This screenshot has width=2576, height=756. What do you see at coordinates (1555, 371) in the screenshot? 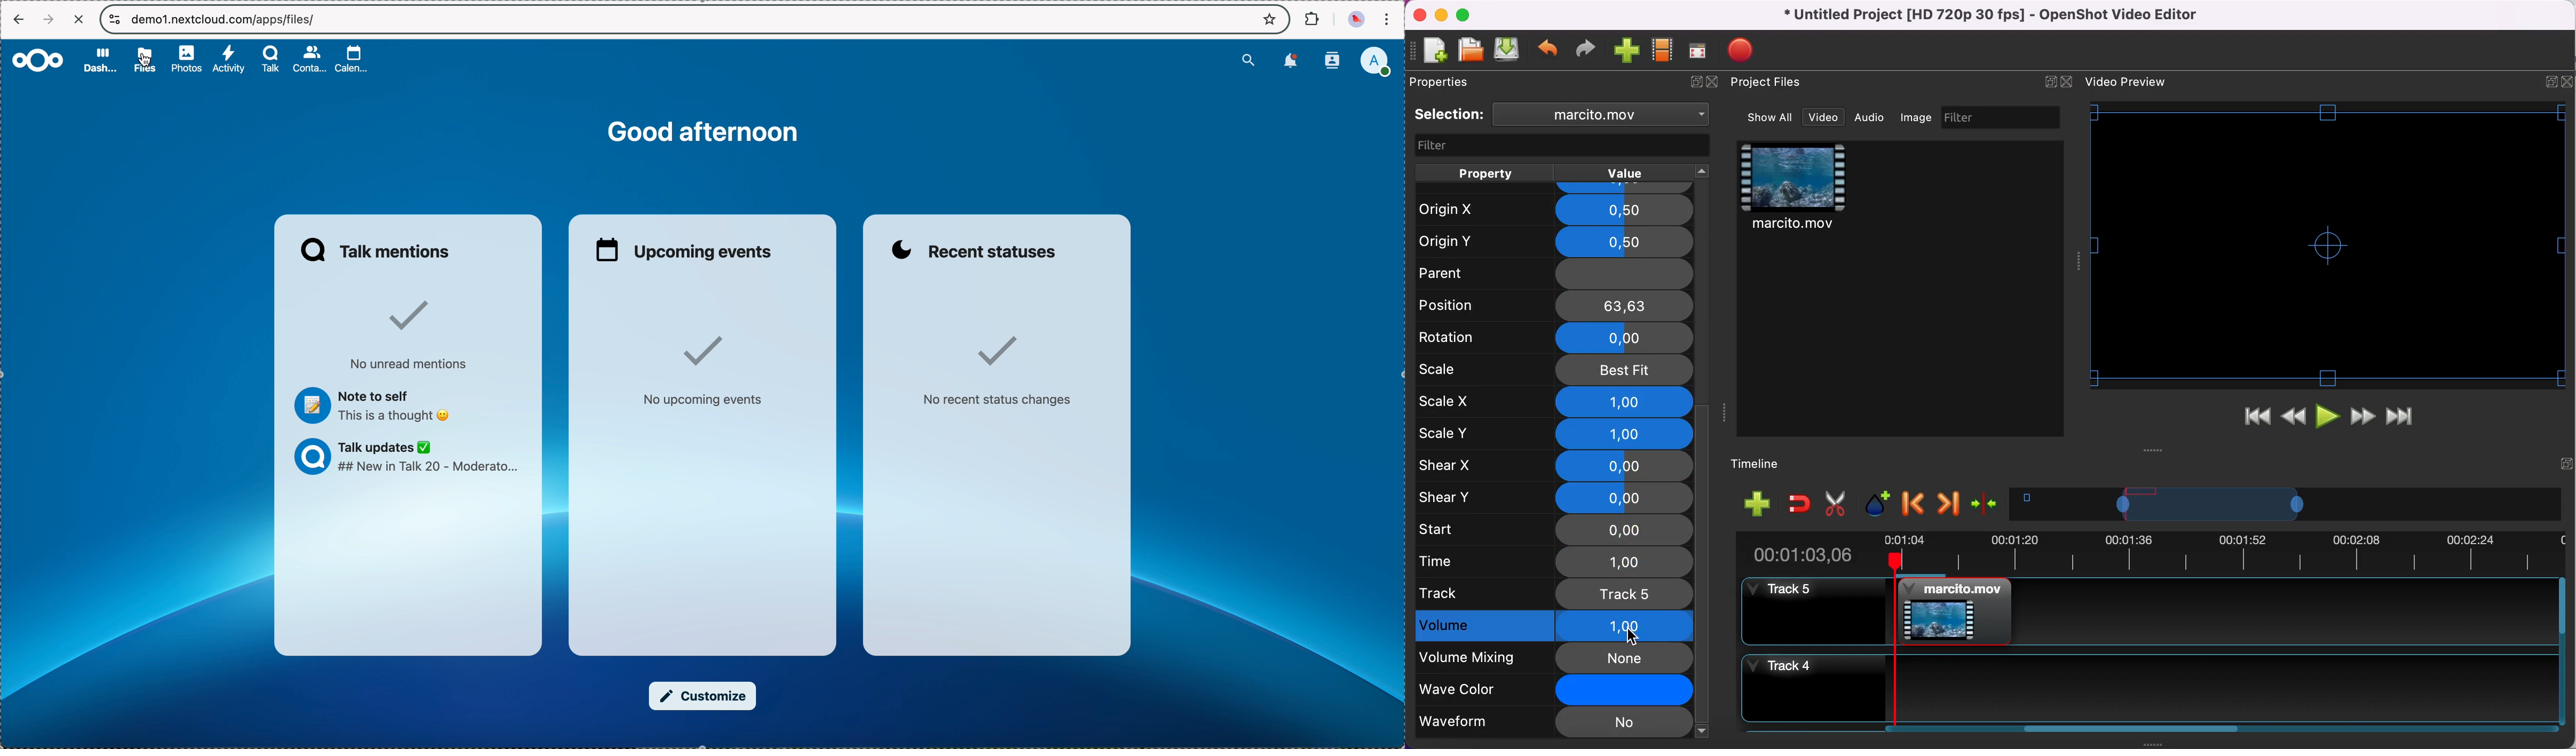
I see `scale best fit` at bounding box center [1555, 371].